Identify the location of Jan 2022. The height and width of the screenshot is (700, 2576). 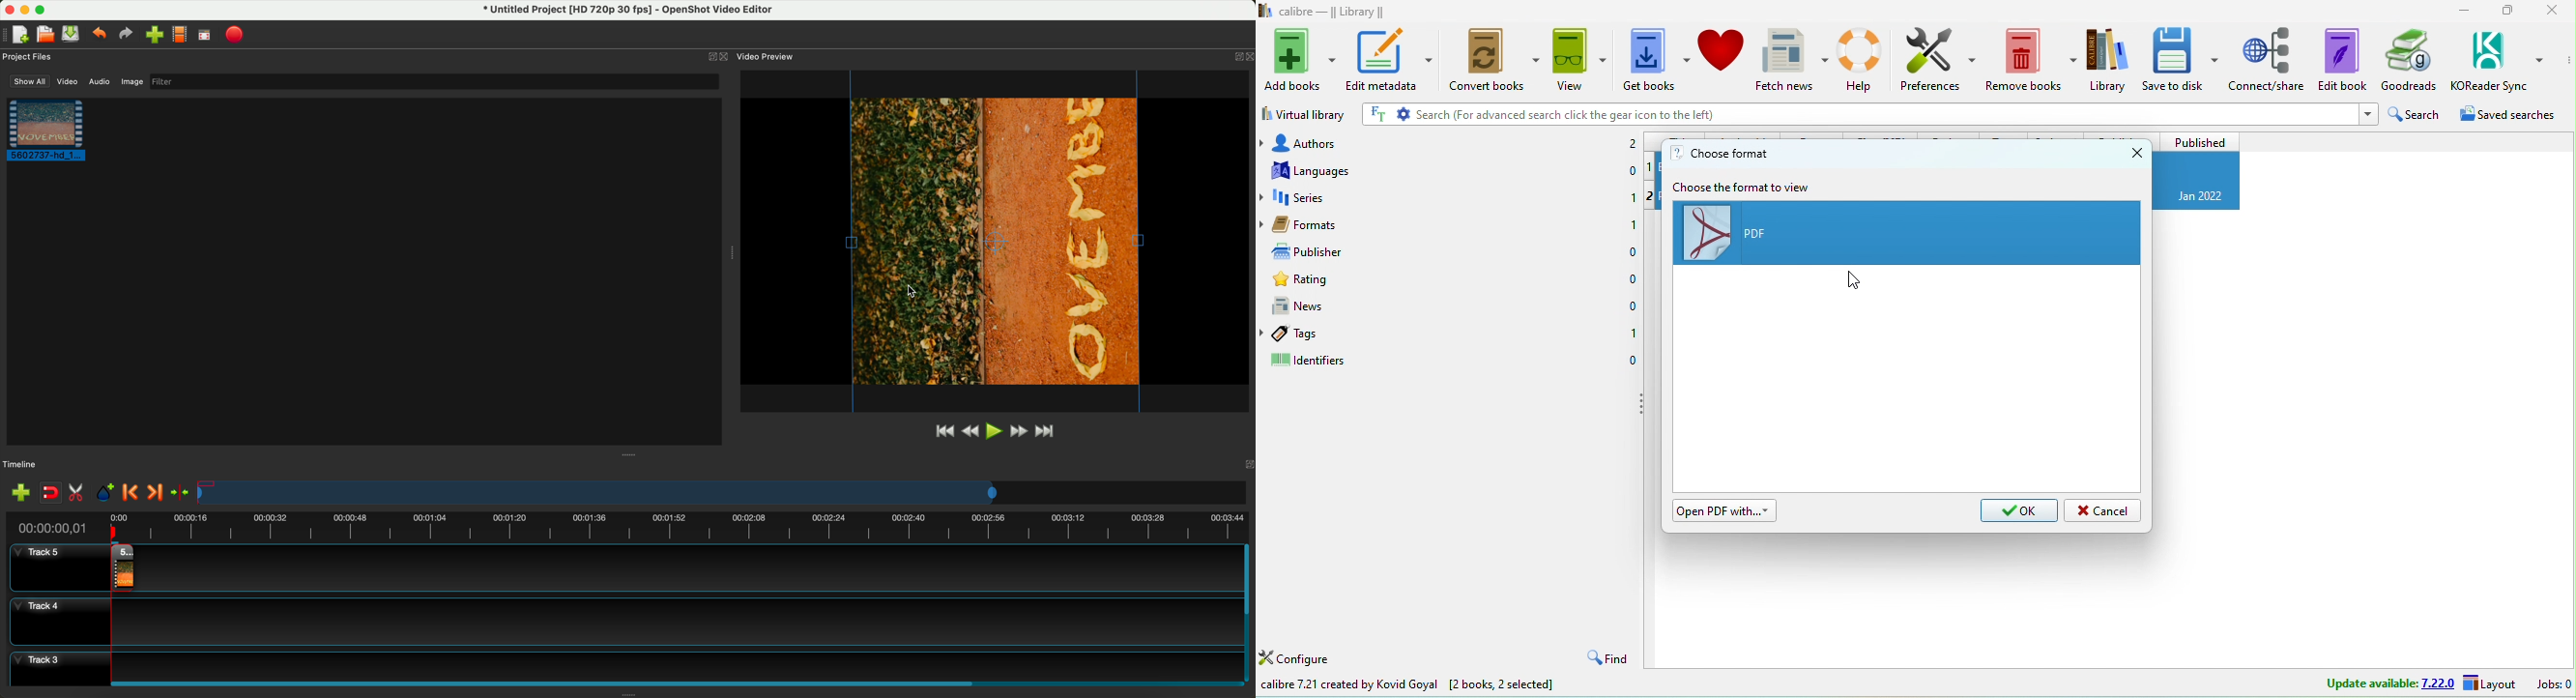
(2203, 196).